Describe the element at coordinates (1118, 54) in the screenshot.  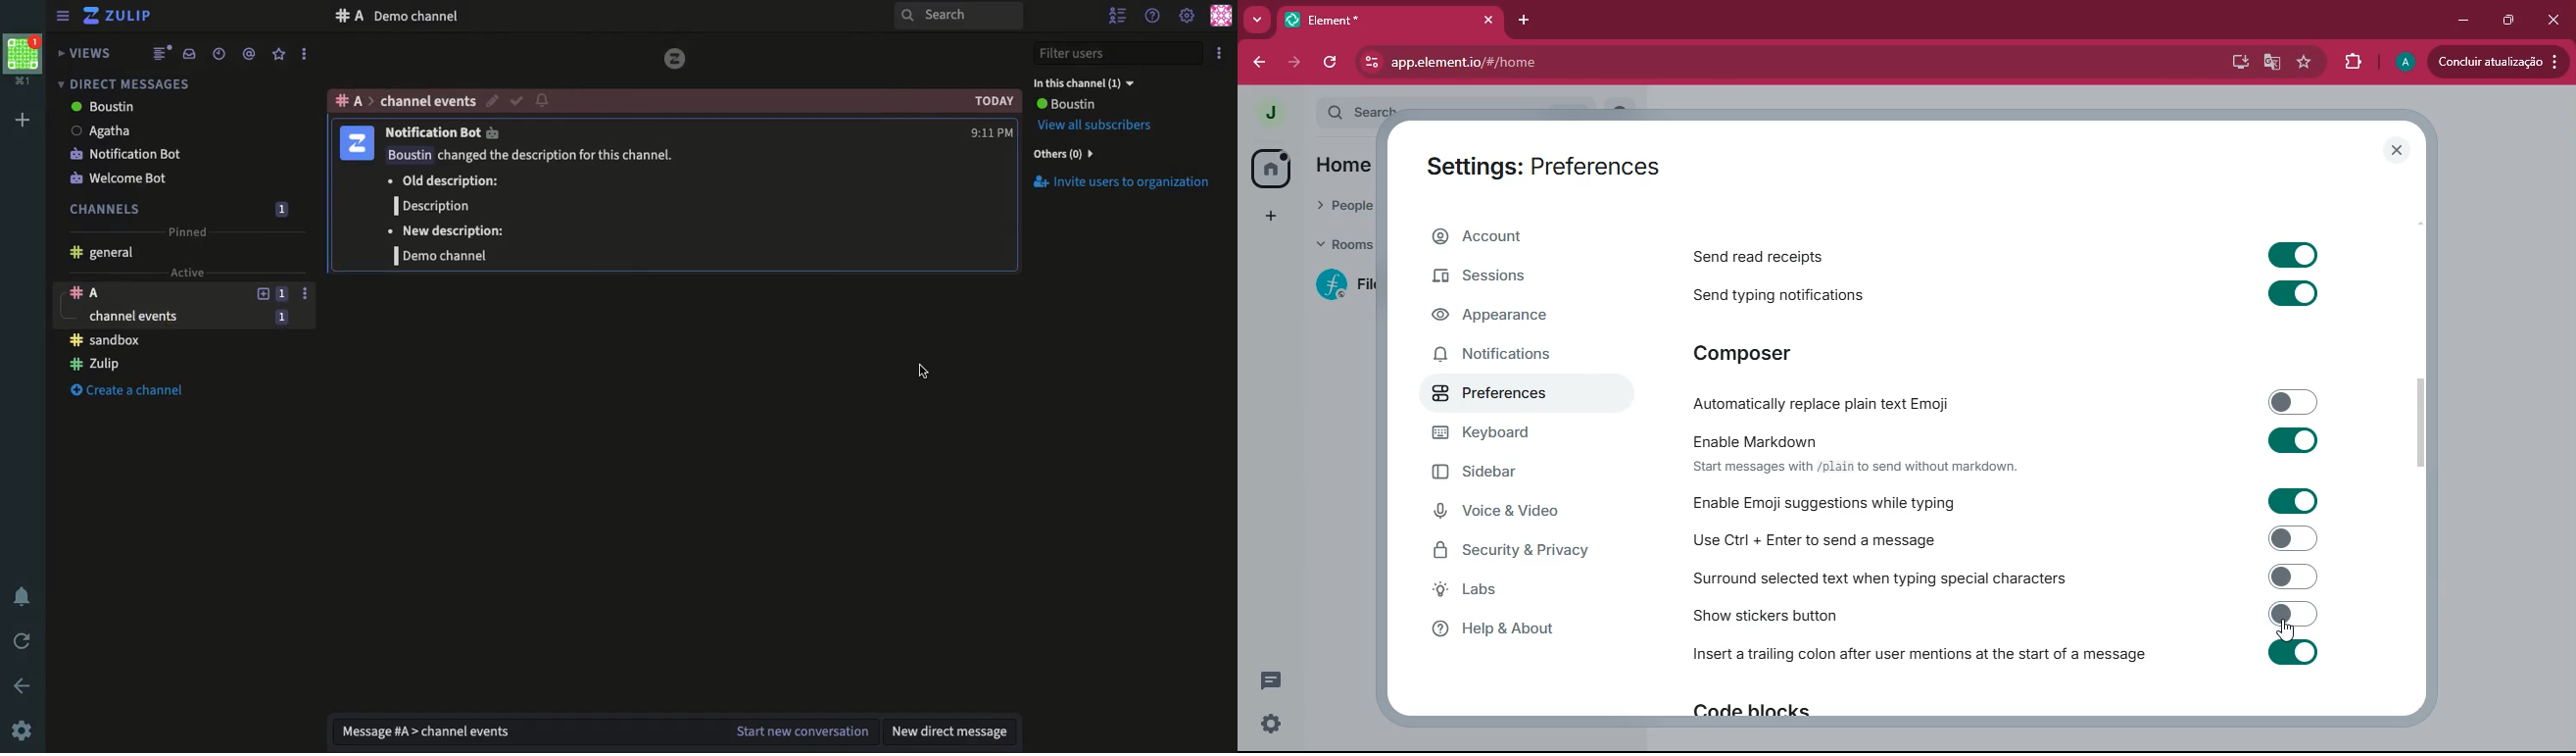
I see `Filter users` at that location.